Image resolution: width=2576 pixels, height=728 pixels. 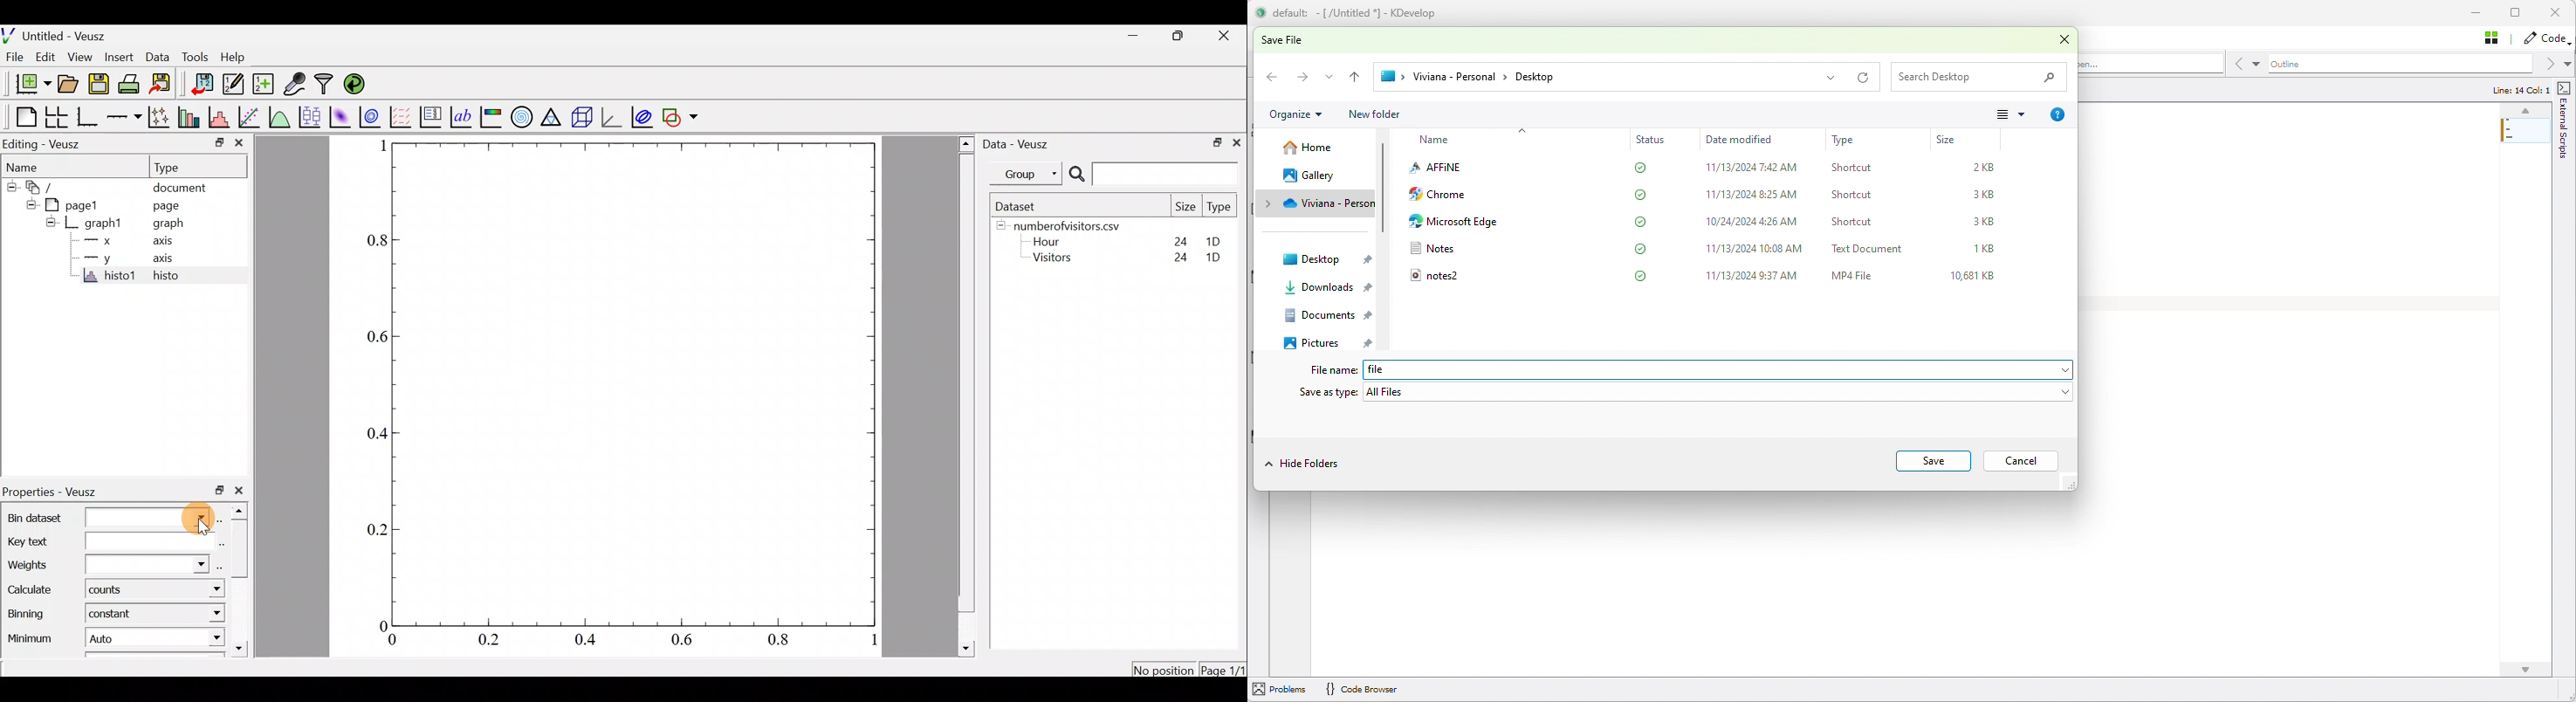 What do you see at coordinates (2554, 13) in the screenshot?
I see `Close` at bounding box center [2554, 13].